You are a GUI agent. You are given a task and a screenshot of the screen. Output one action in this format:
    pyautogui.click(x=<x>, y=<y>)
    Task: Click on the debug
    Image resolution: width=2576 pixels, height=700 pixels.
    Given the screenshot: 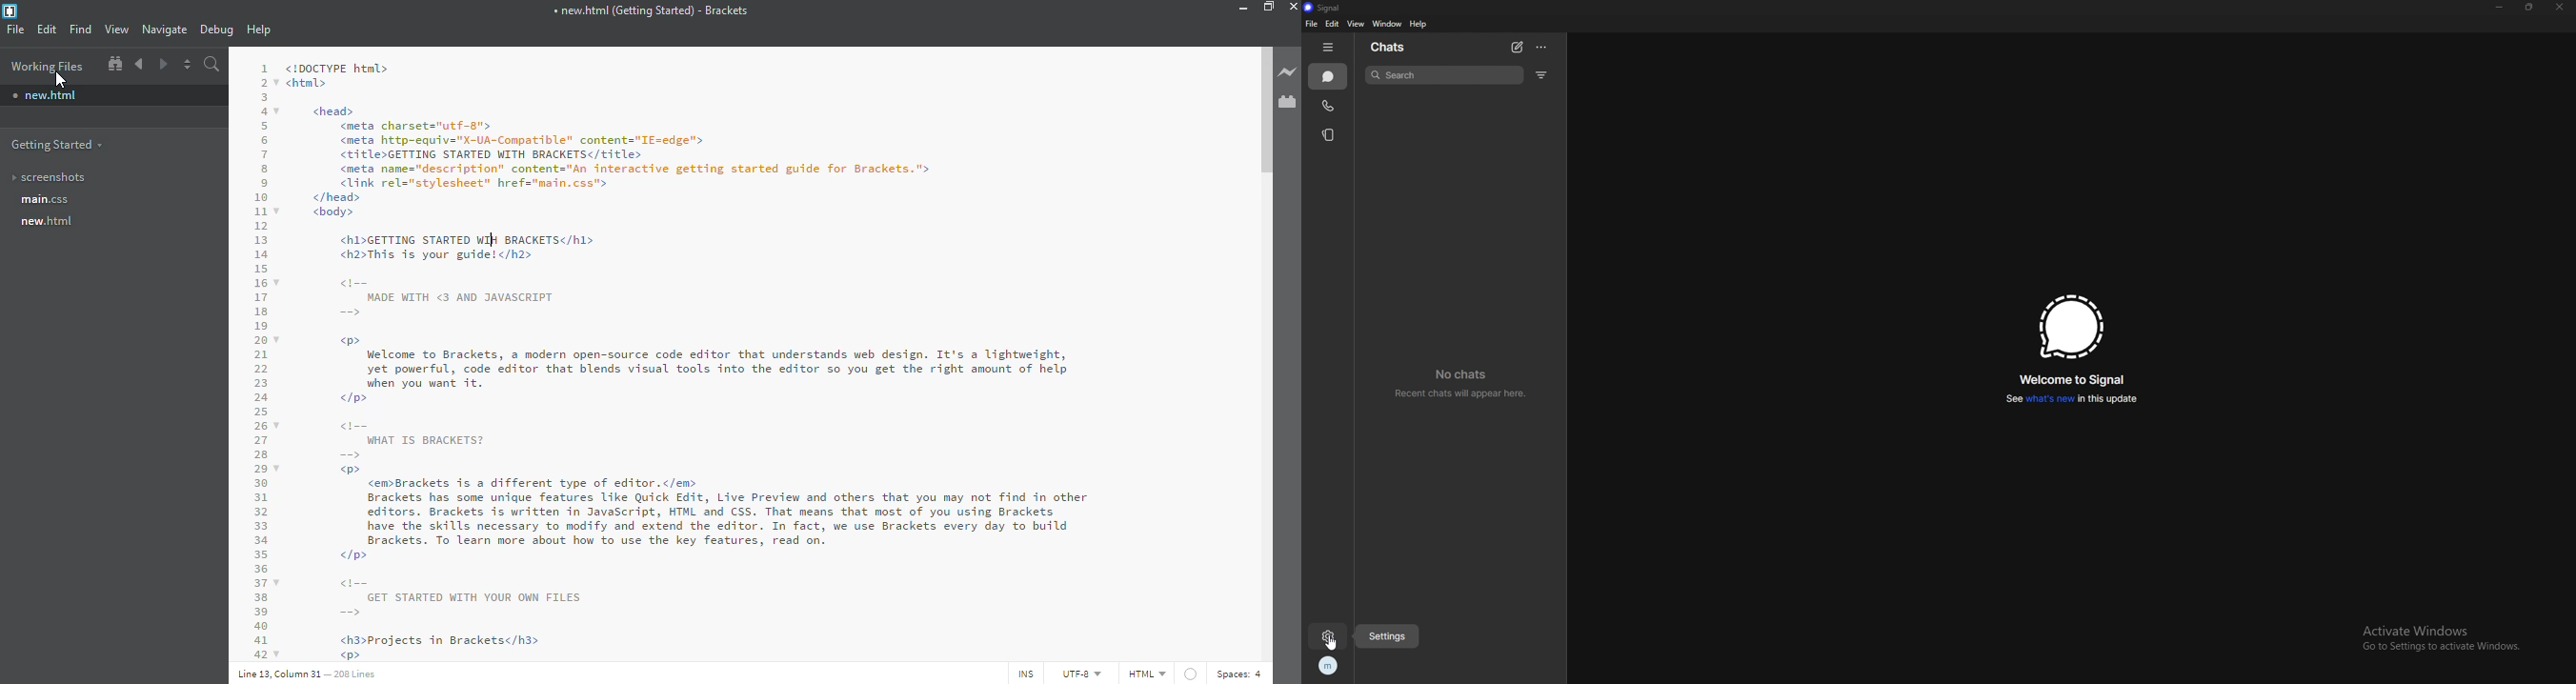 What is the action you would take?
    pyautogui.click(x=216, y=30)
    